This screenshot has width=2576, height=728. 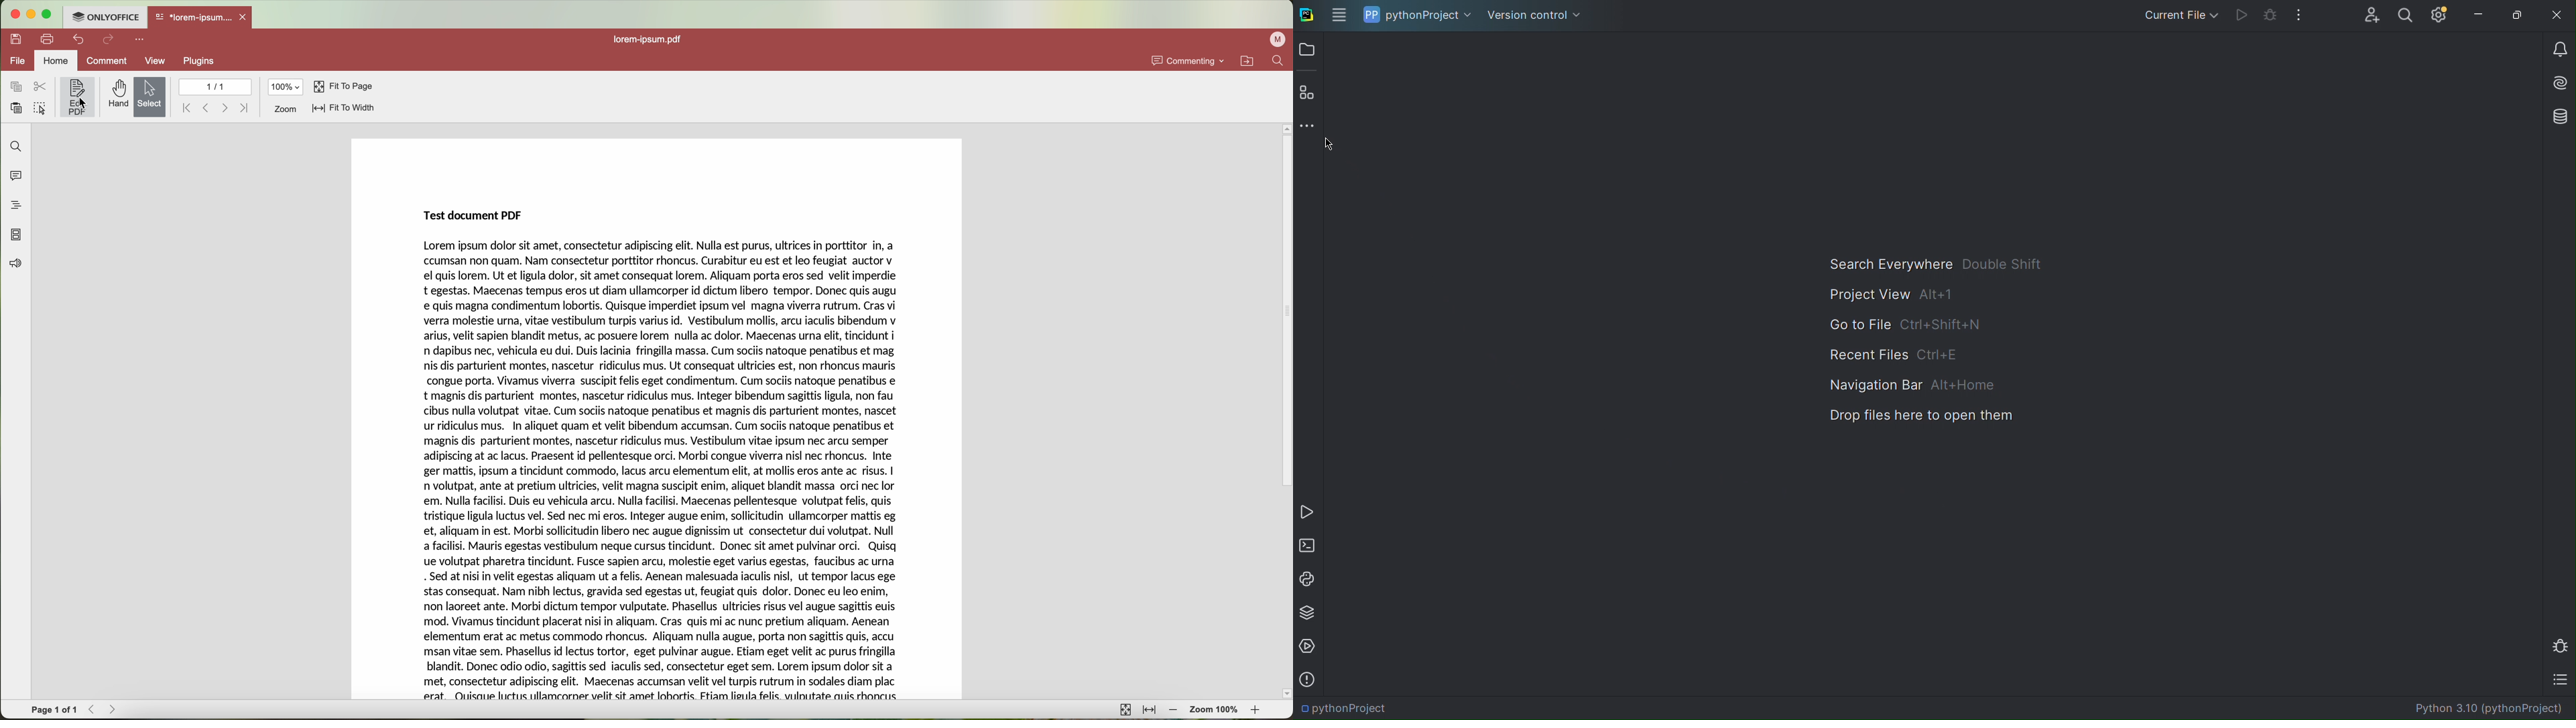 What do you see at coordinates (14, 174) in the screenshot?
I see `comments` at bounding box center [14, 174].